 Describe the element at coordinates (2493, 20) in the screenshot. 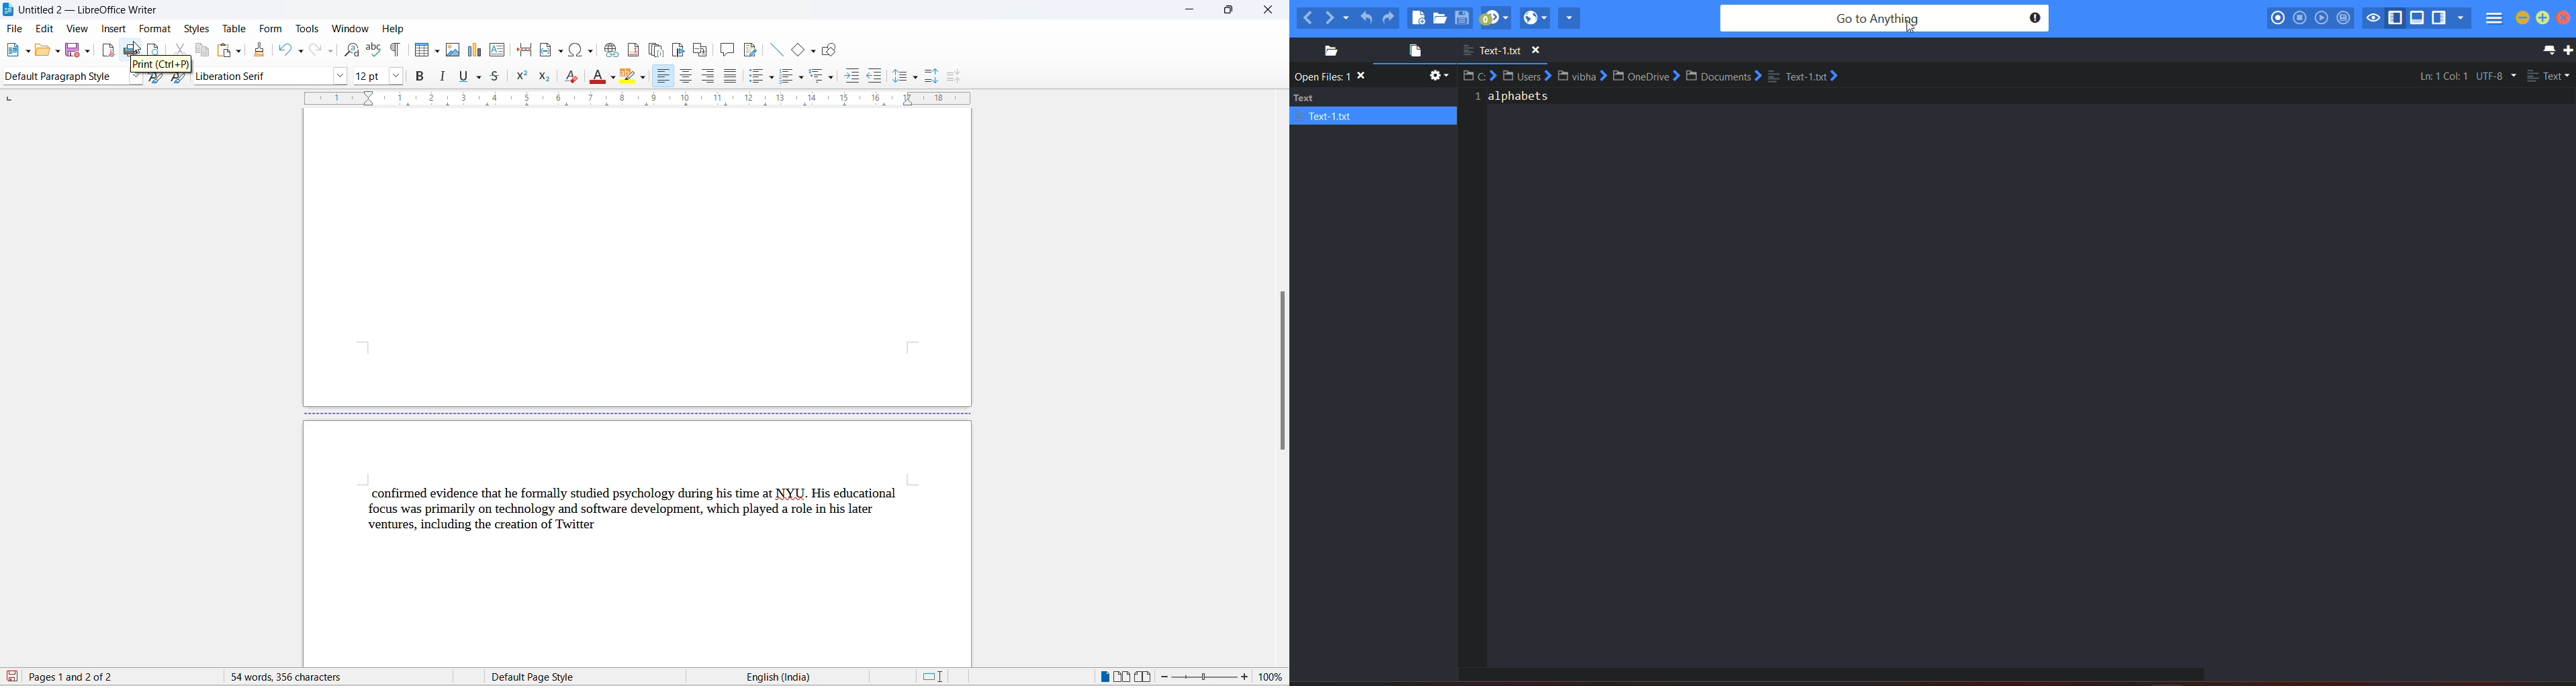

I see `menu` at that location.